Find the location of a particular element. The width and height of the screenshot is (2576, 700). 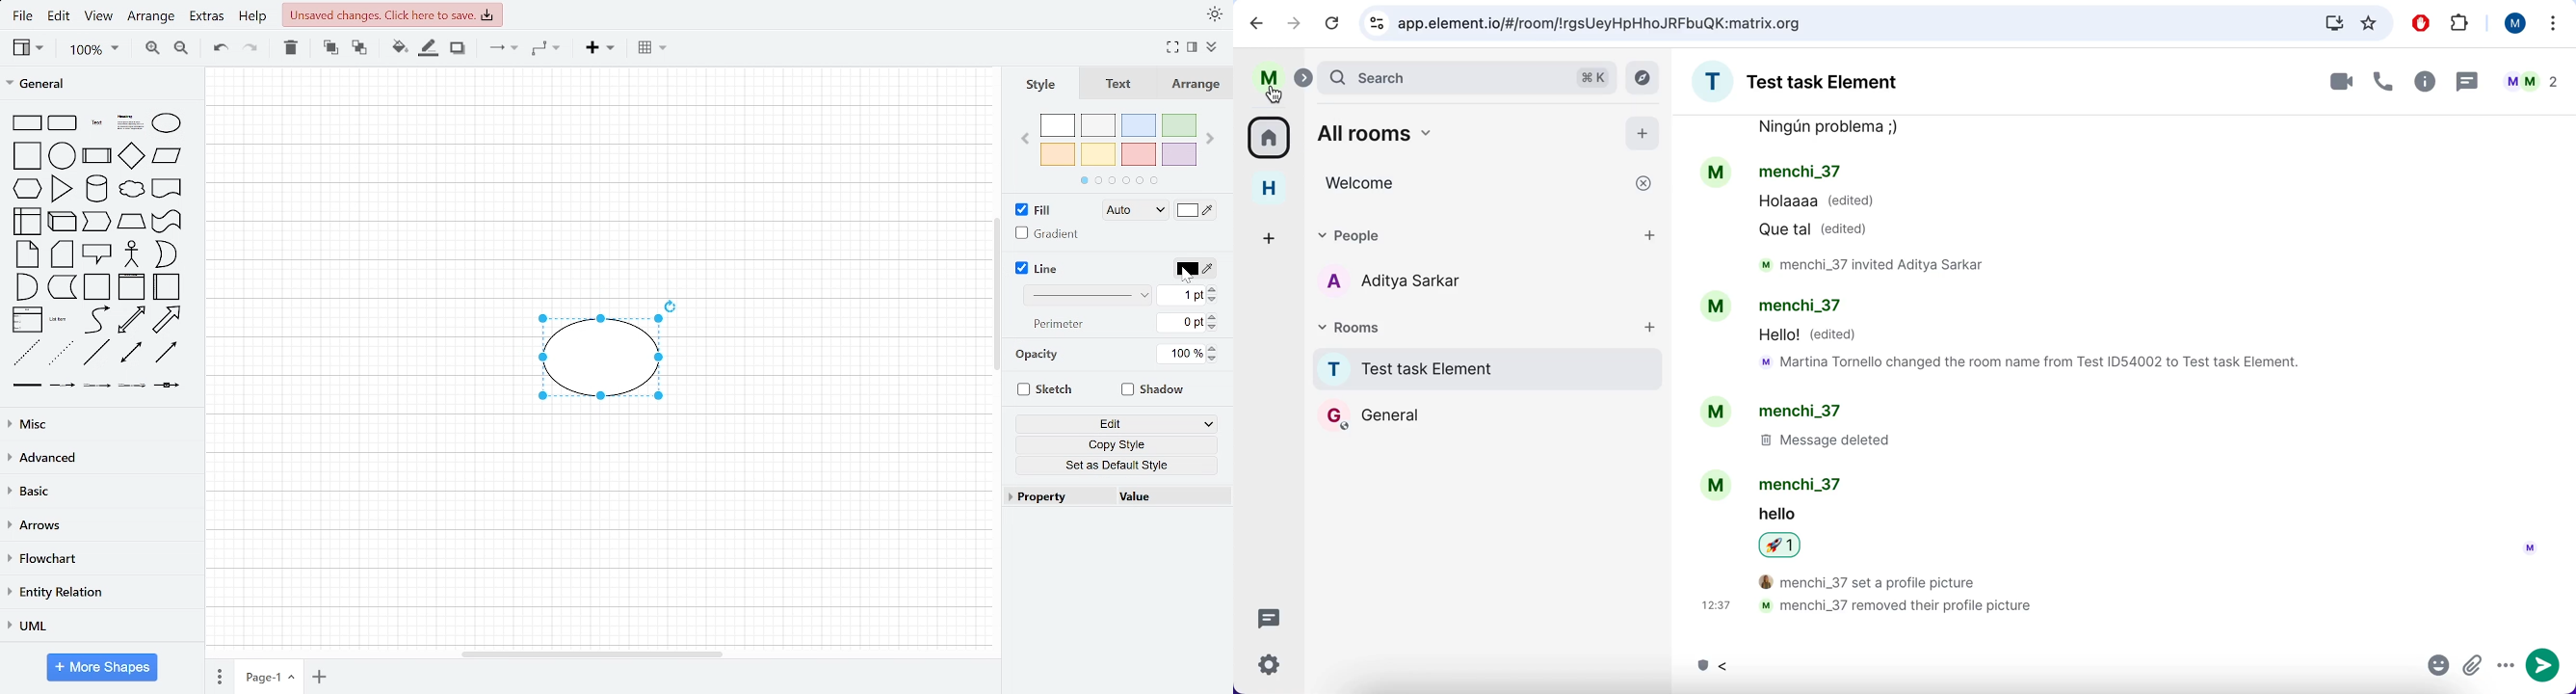

actor is located at coordinates (131, 254).